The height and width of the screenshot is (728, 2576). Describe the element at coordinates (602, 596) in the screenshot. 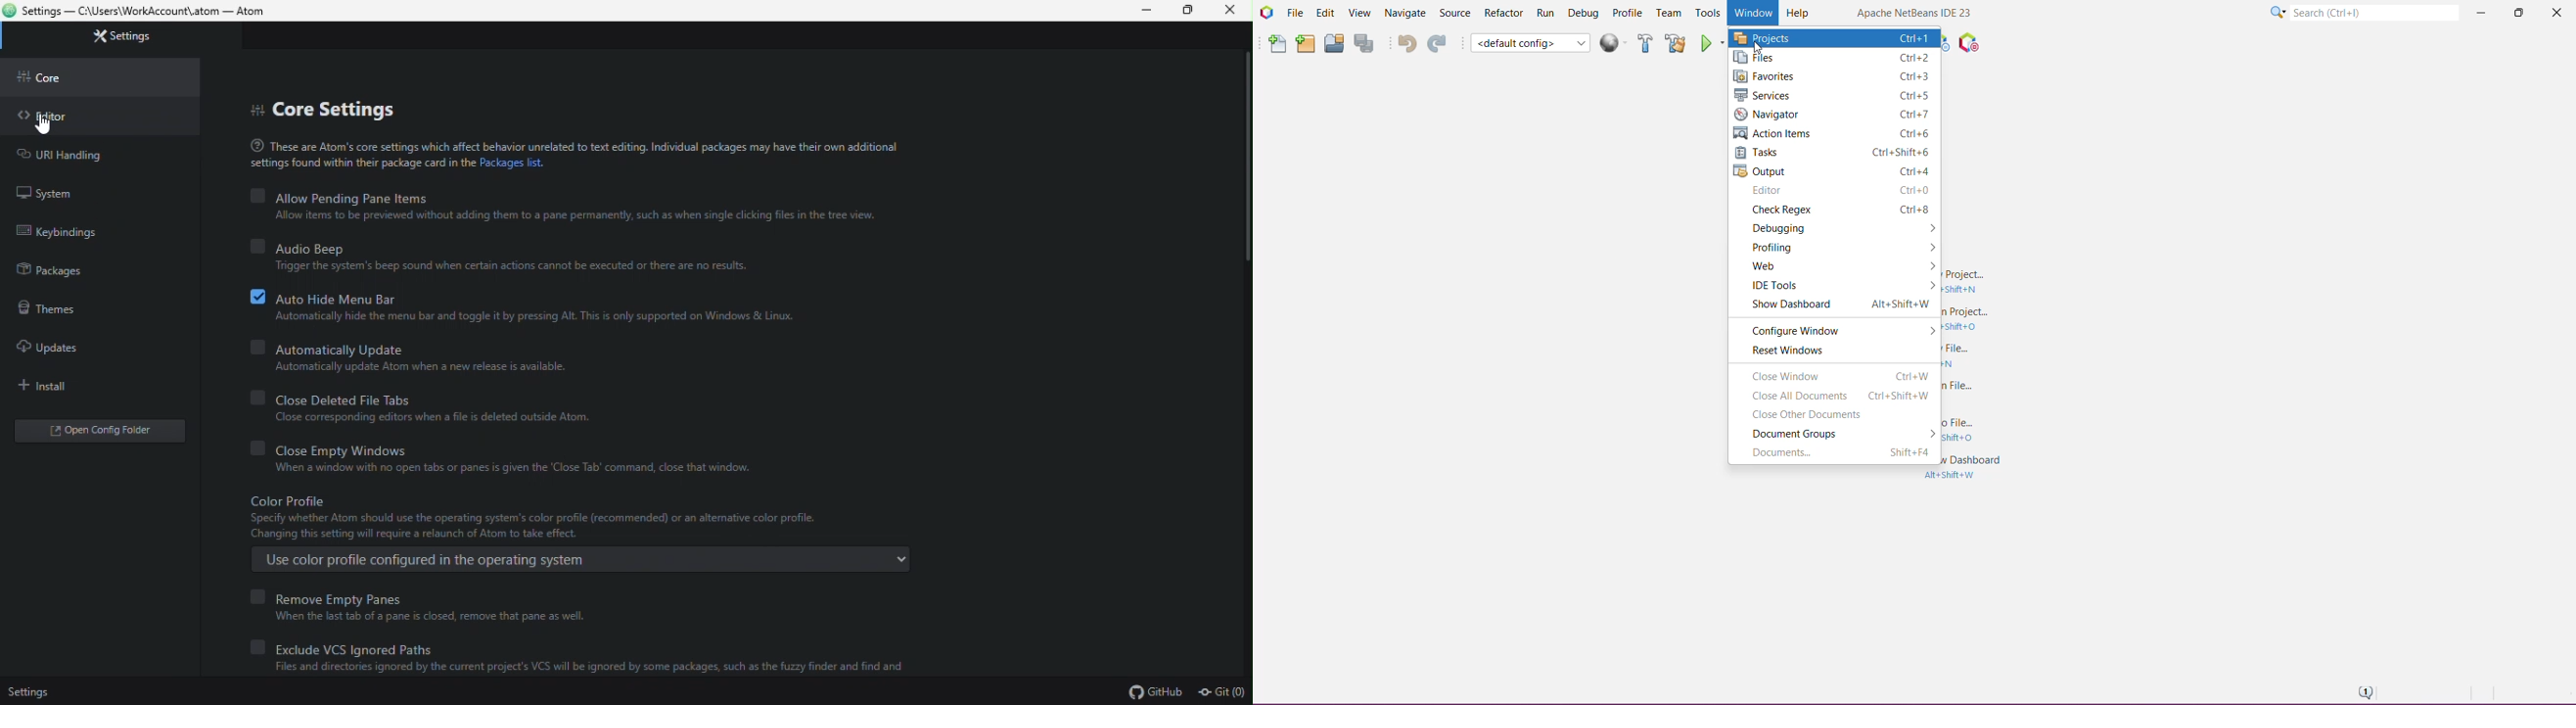

I see `remove empty panes` at that location.